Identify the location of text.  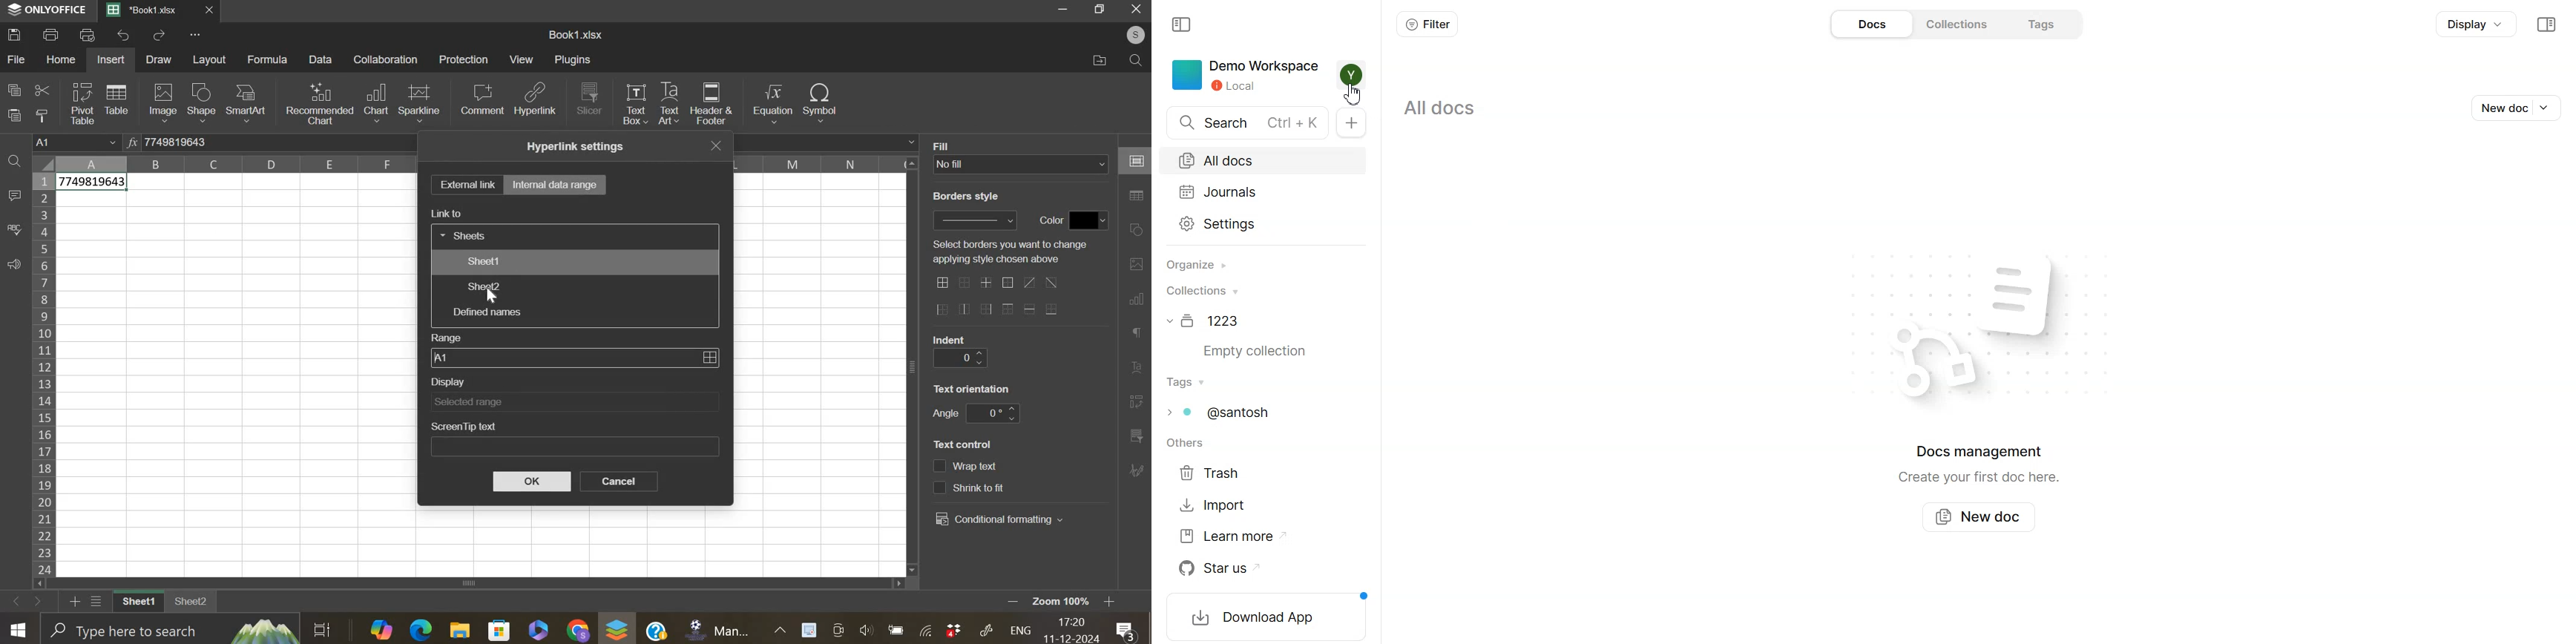
(945, 414).